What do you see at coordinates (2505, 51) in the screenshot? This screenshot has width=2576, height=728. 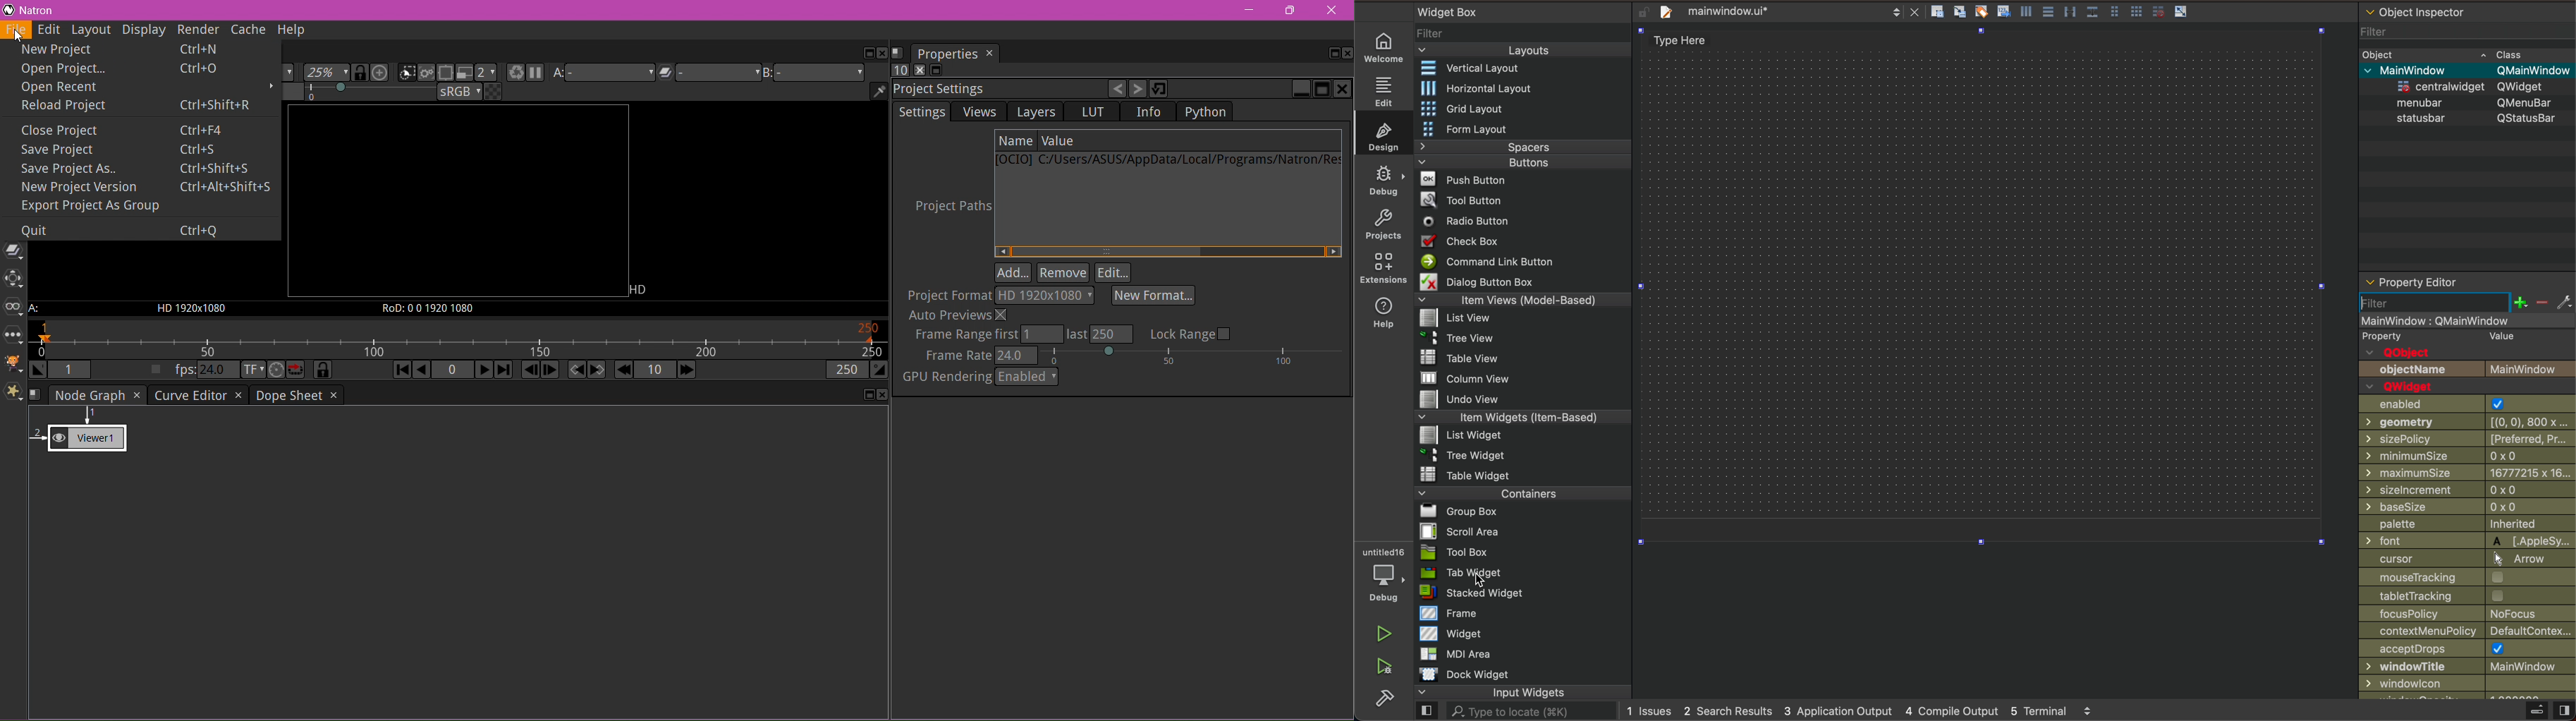 I see `~ Class` at bounding box center [2505, 51].